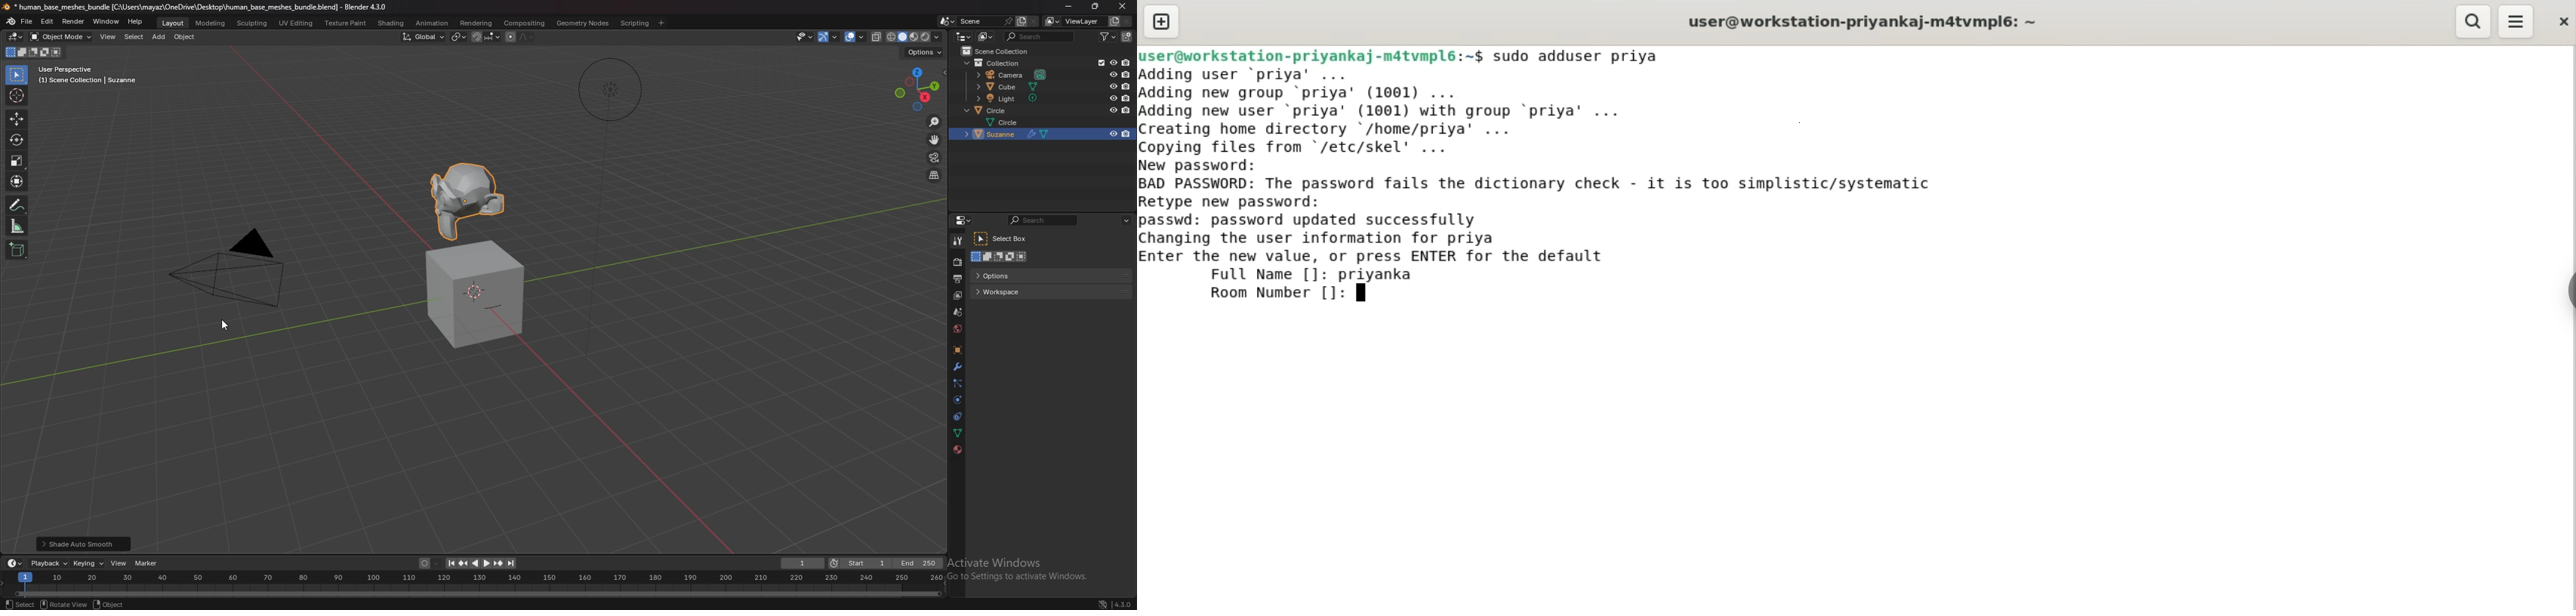 Image resolution: width=2576 pixels, height=616 pixels. I want to click on hide in viewport, so click(1111, 86).